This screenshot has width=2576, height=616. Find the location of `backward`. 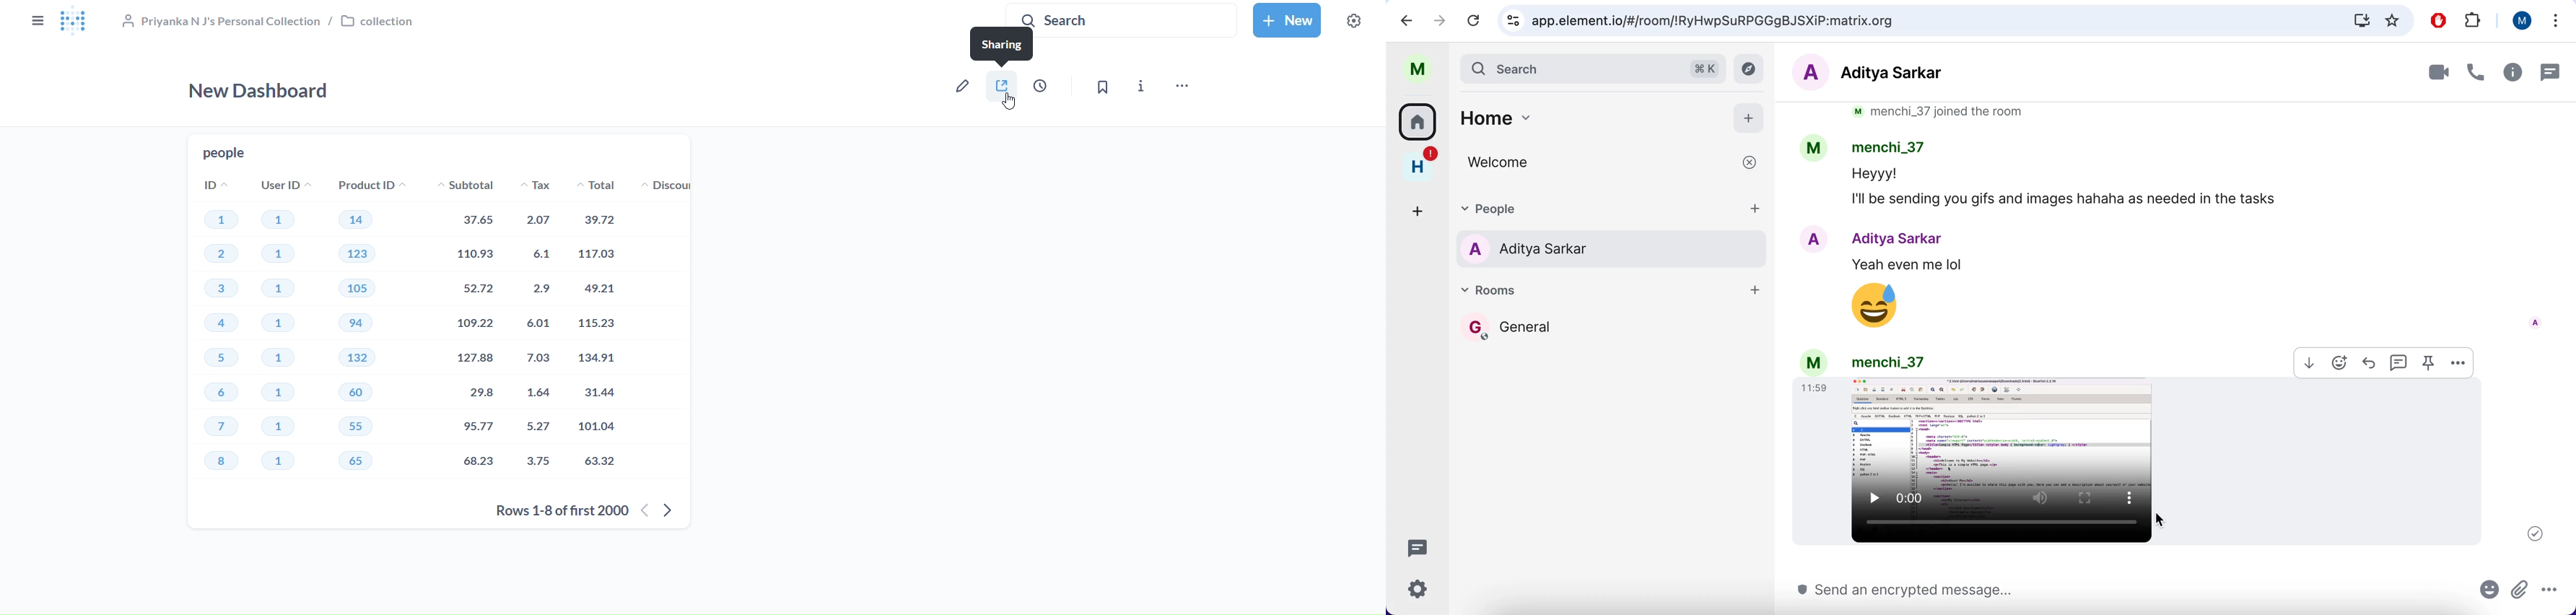

backward is located at coordinates (1405, 22).